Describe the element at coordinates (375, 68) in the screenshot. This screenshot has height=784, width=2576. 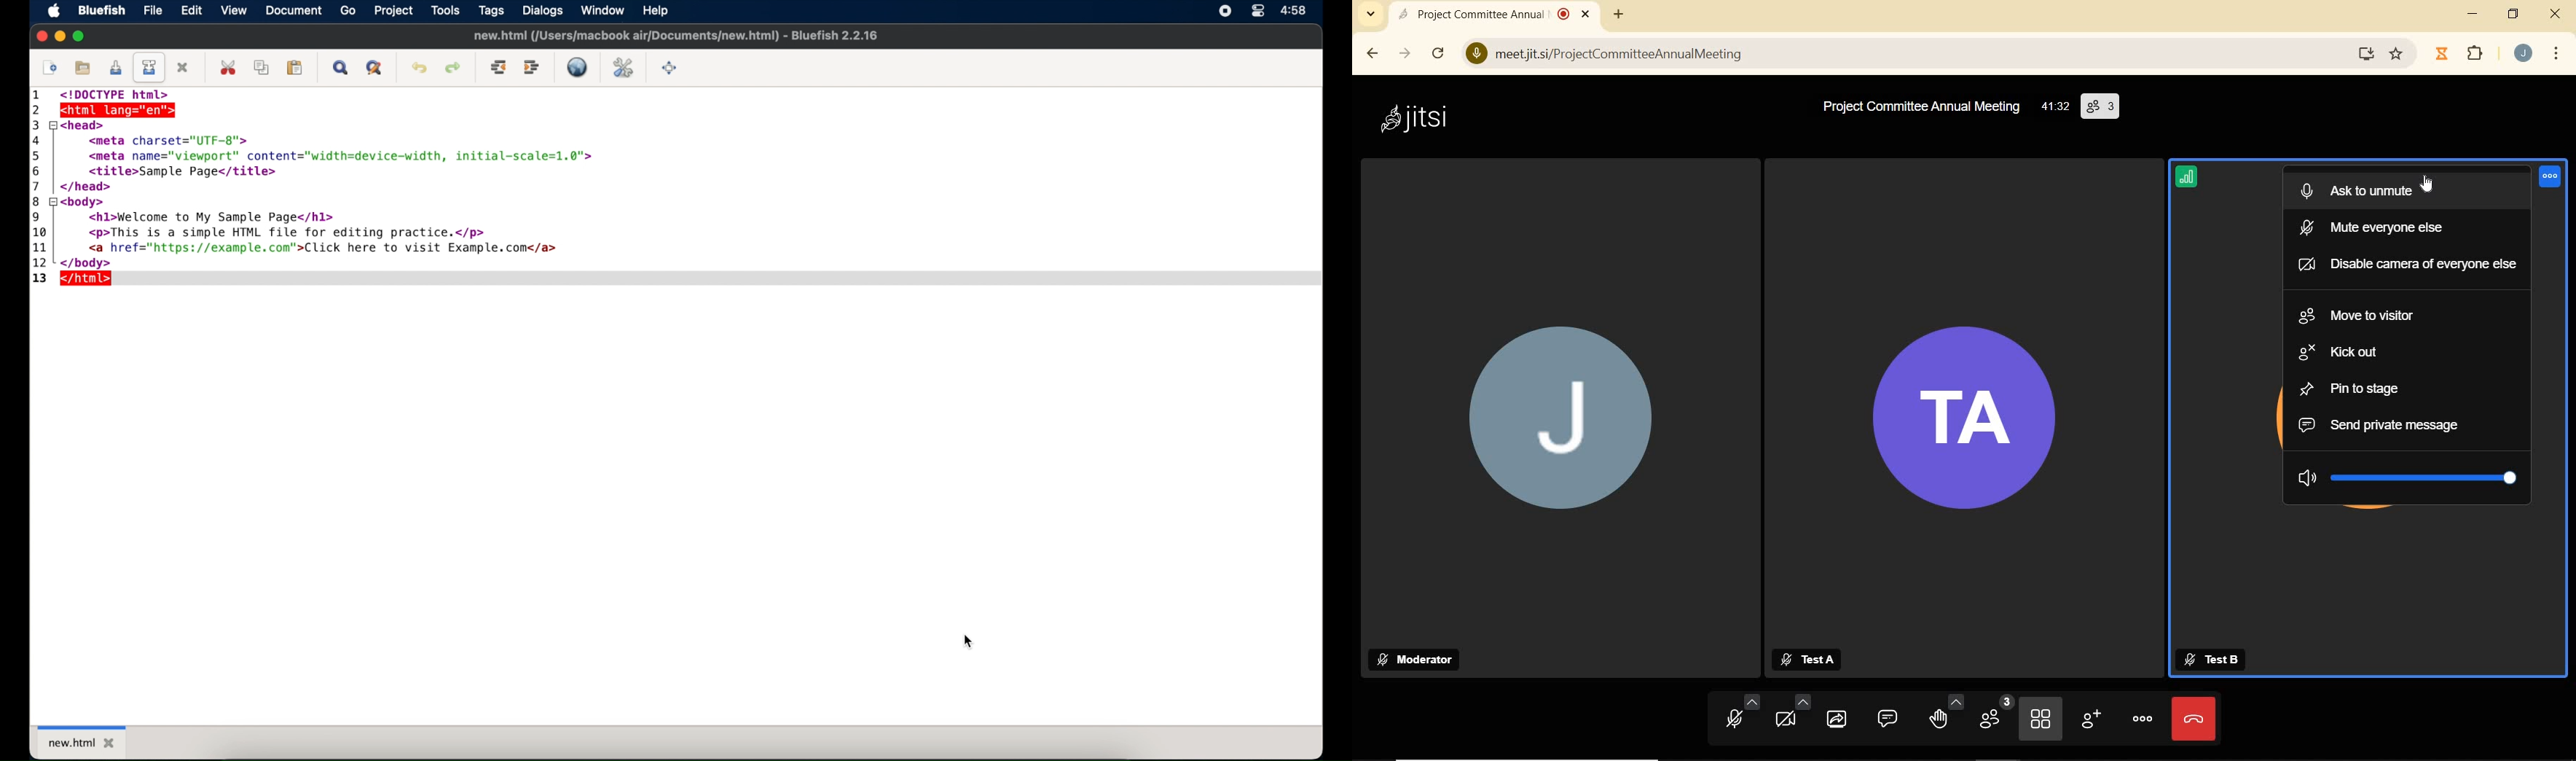
I see `advanced find and replace` at that location.